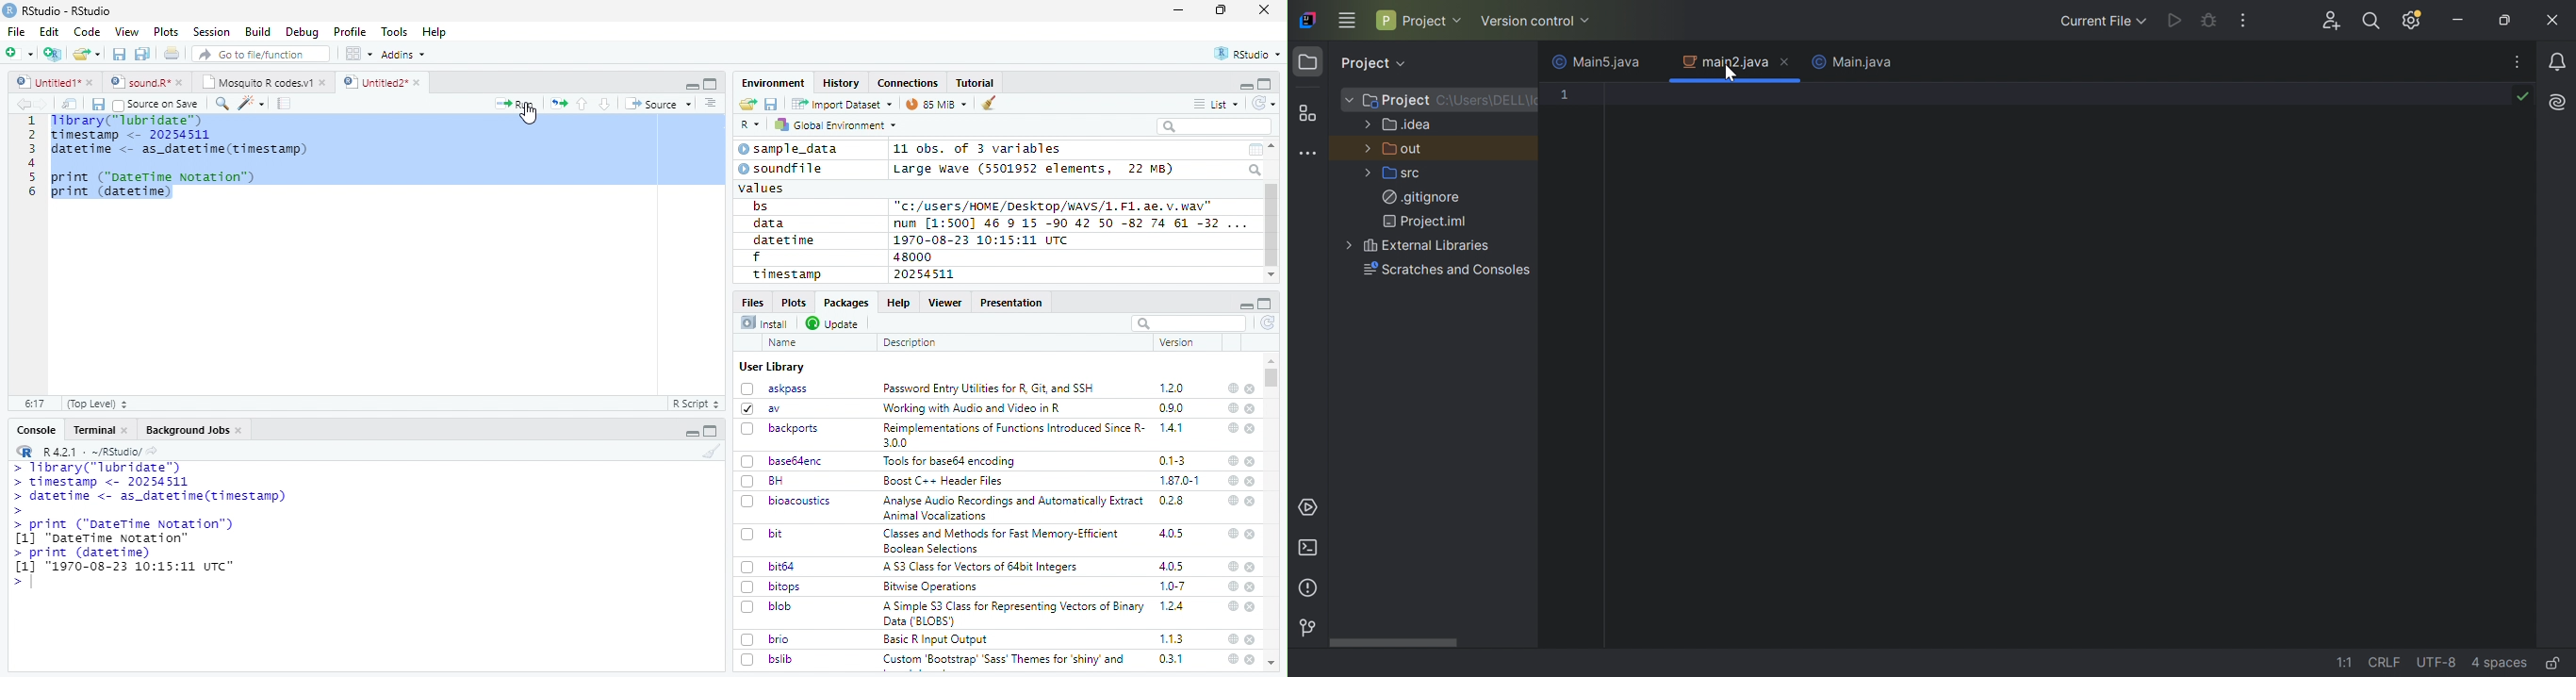 Image resolution: width=2576 pixels, height=700 pixels. Describe the element at coordinates (1233, 638) in the screenshot. I see `help` at that location.